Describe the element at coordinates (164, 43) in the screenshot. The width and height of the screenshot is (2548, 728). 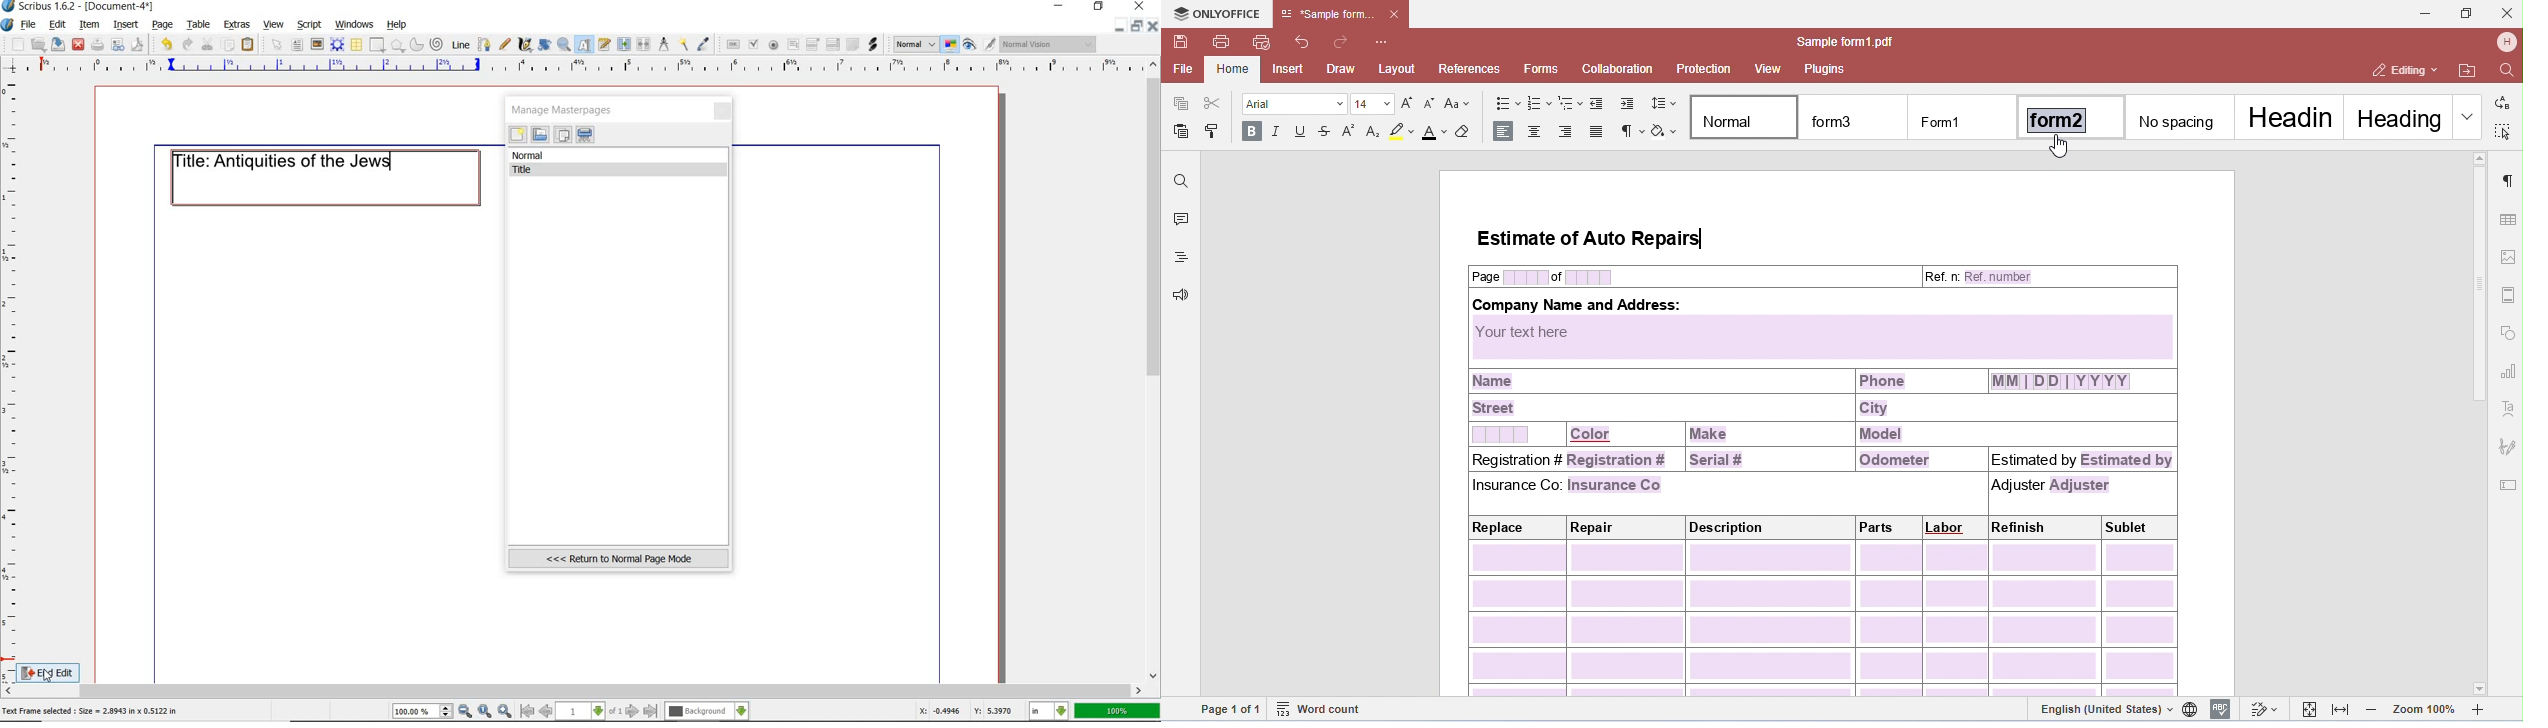
I see `undo` at that location.